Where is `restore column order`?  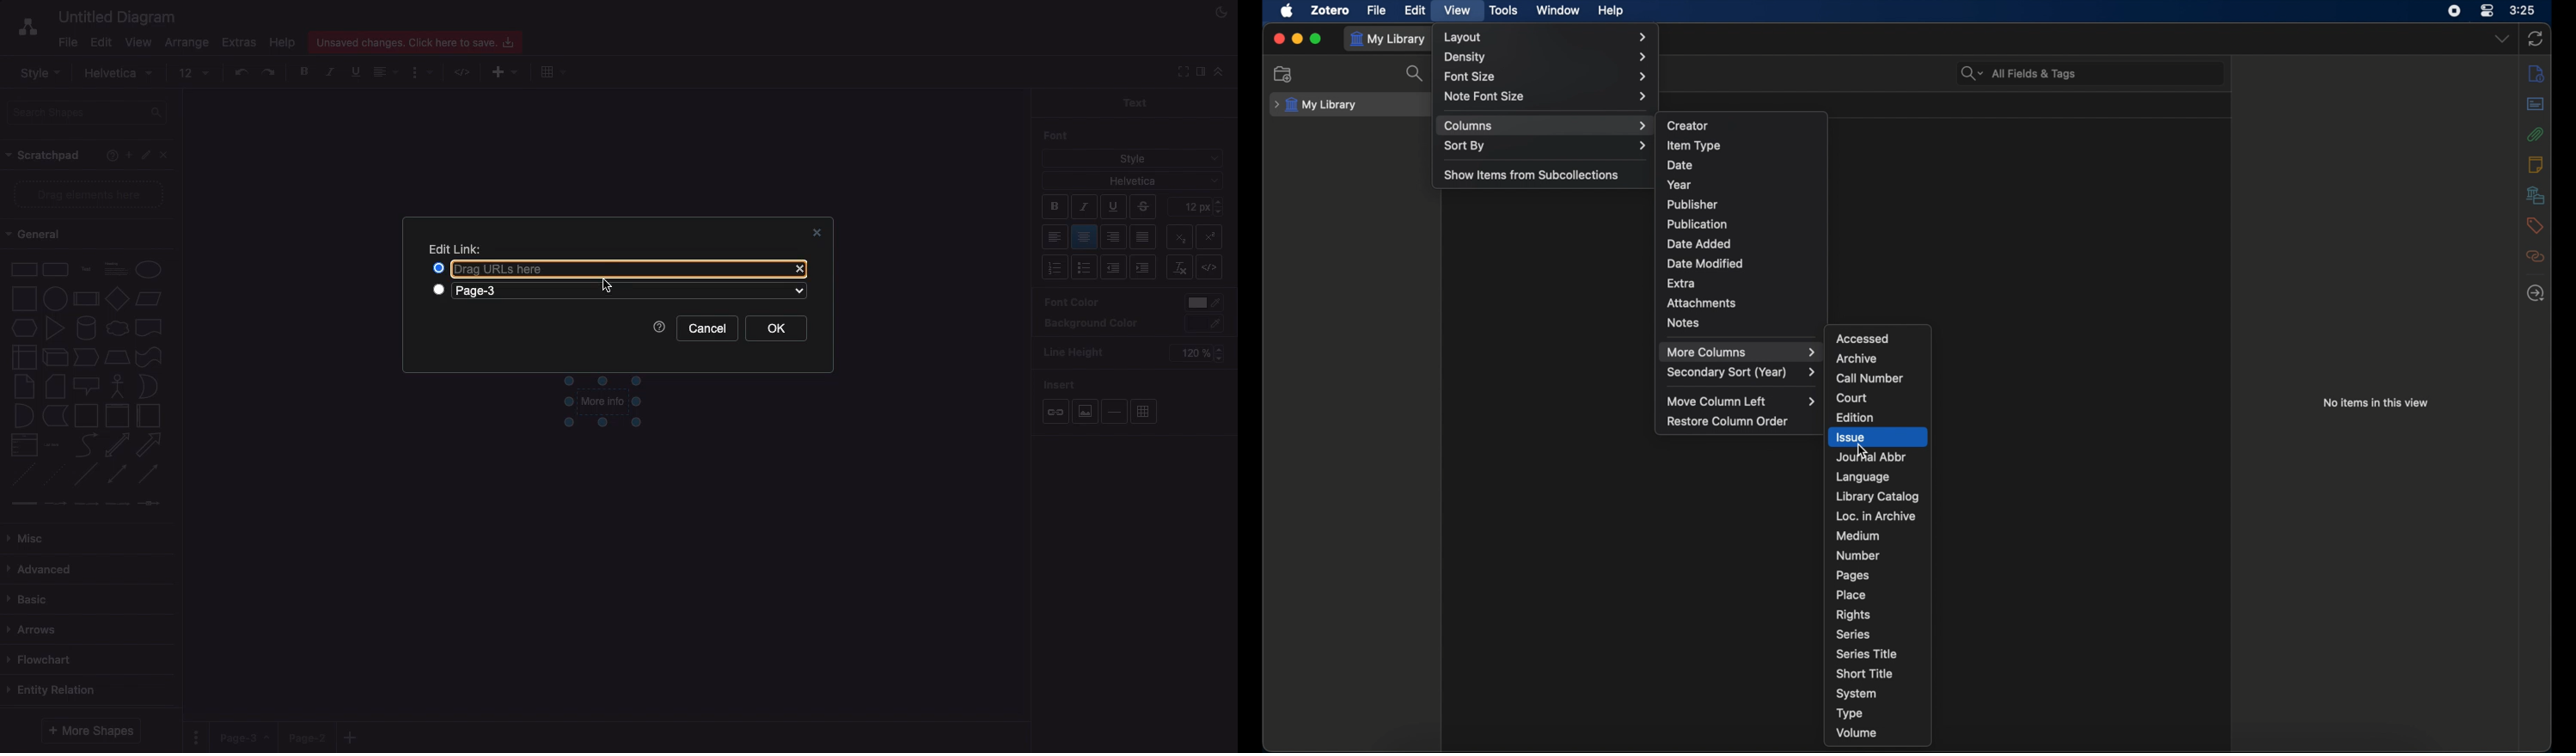
restore column order is located at coordinates (1728, 421).